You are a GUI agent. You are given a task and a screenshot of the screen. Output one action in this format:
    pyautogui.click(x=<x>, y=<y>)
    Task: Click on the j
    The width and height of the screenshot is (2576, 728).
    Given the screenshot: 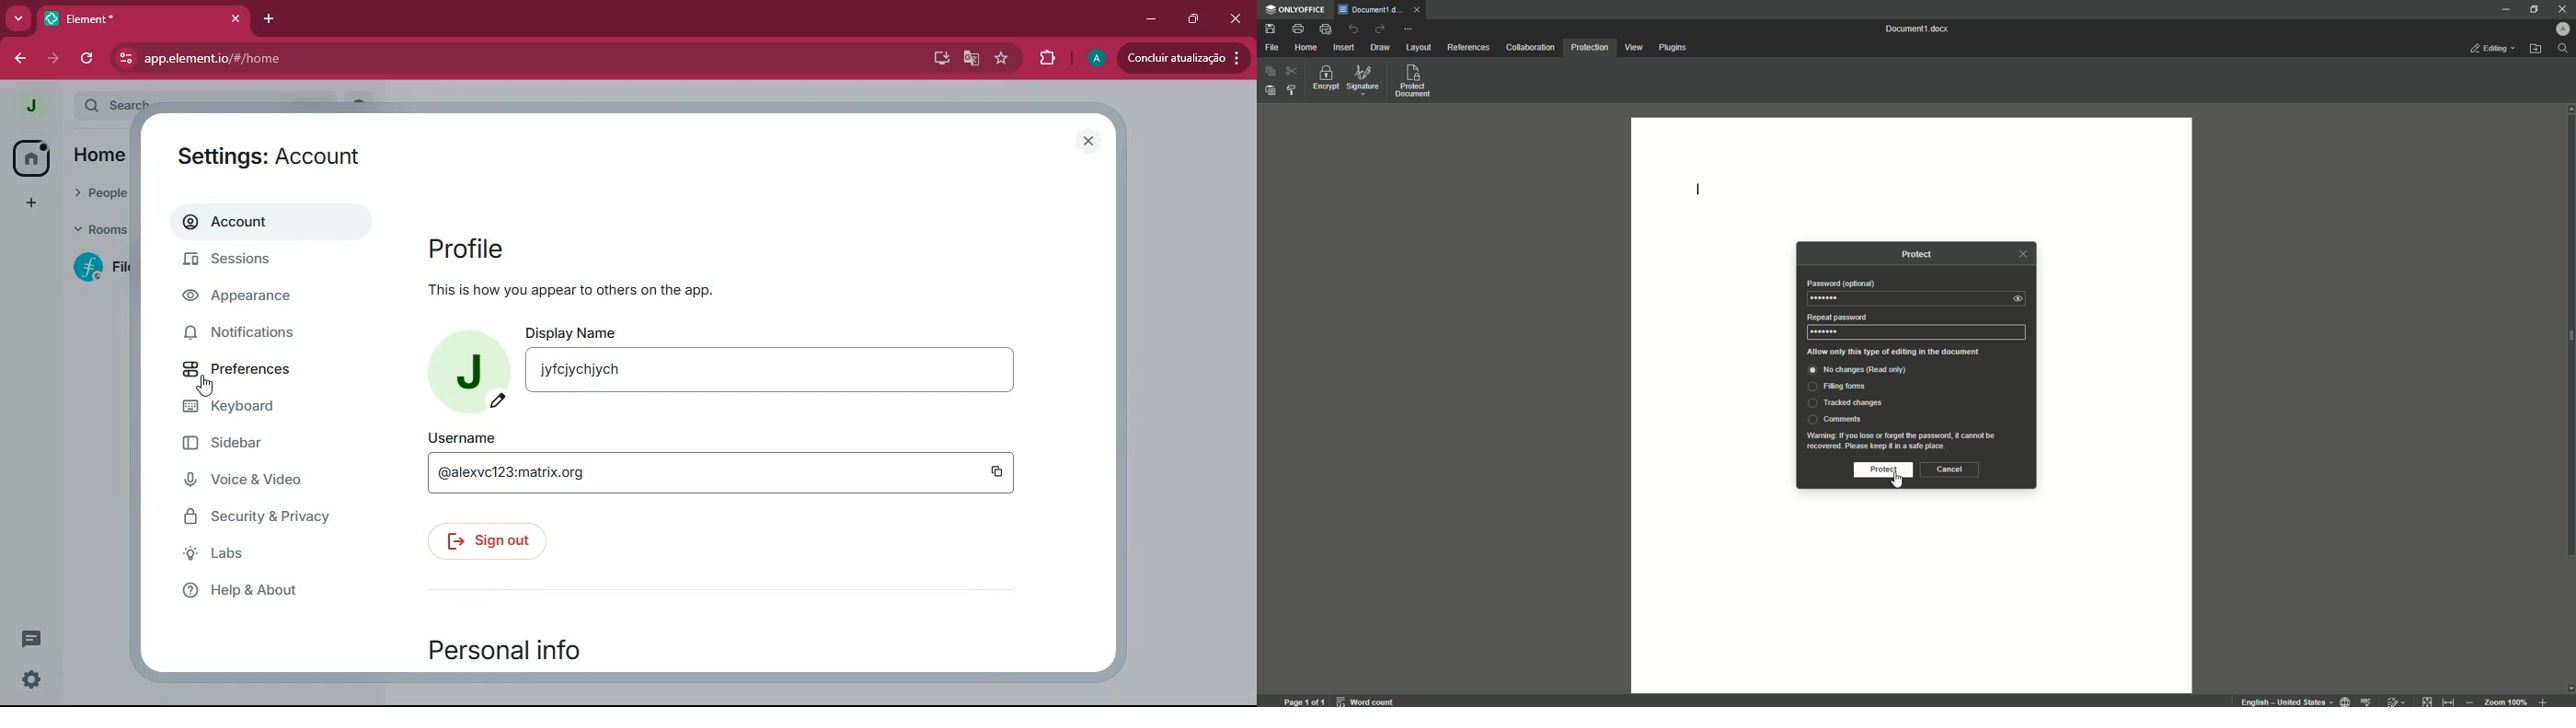 What is the action you would take?
    pyautogui.click(x=29, y=107)
    